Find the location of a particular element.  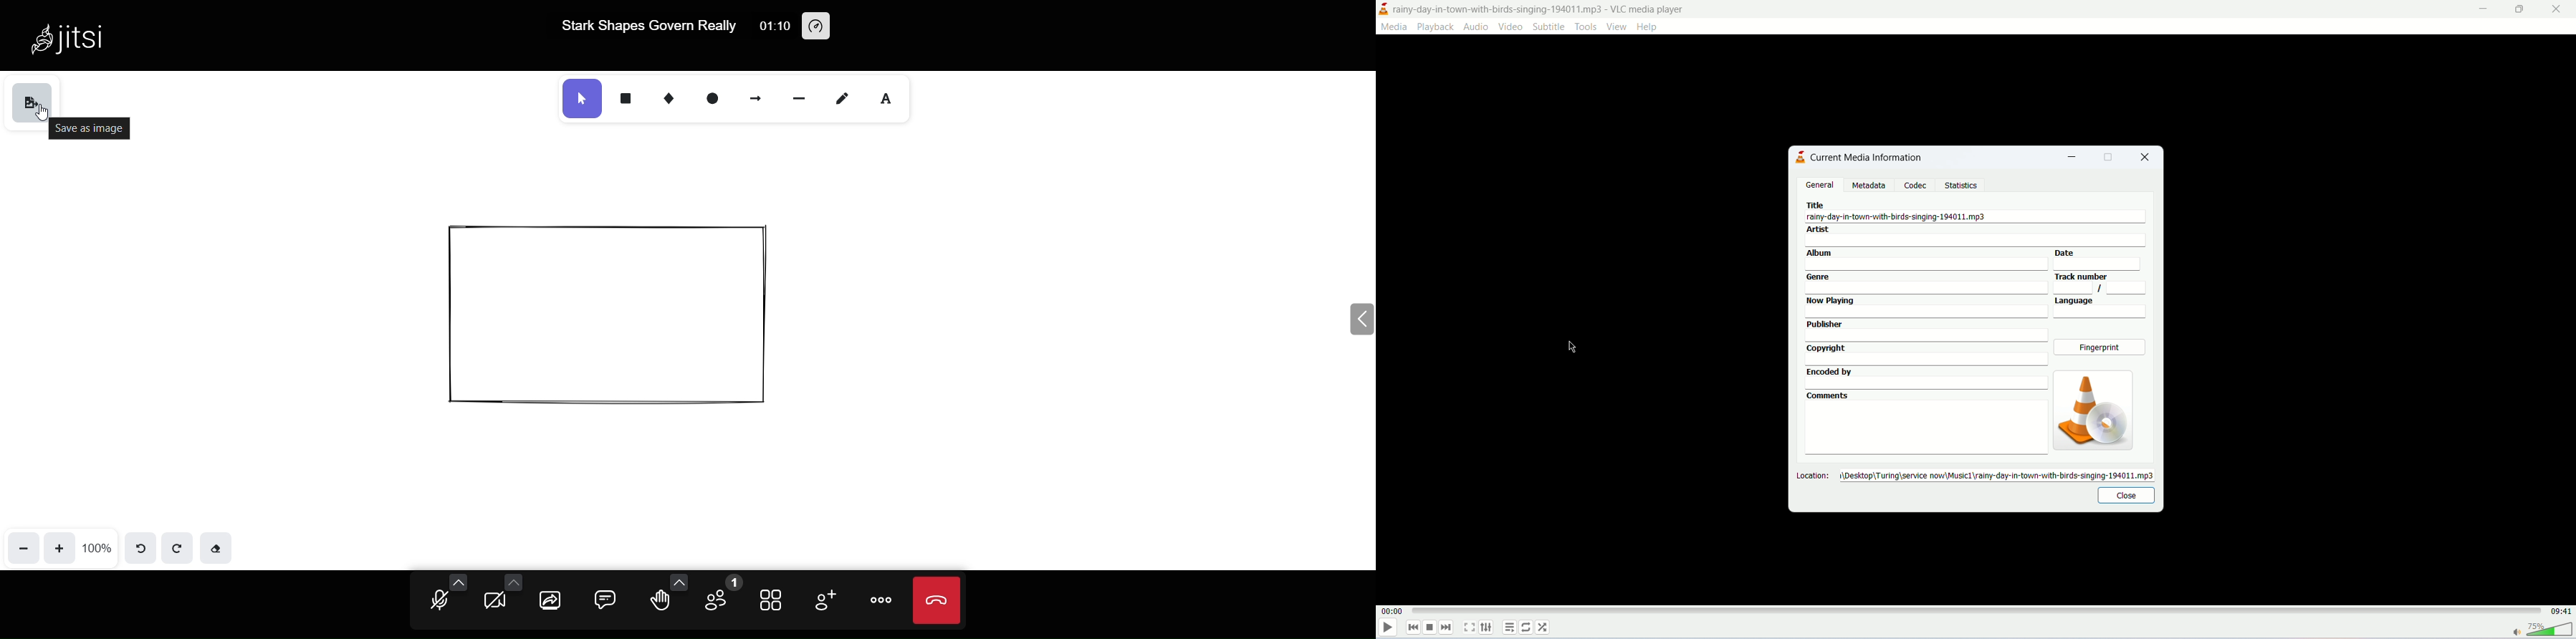

previous is located at coordinates (1412, 628).